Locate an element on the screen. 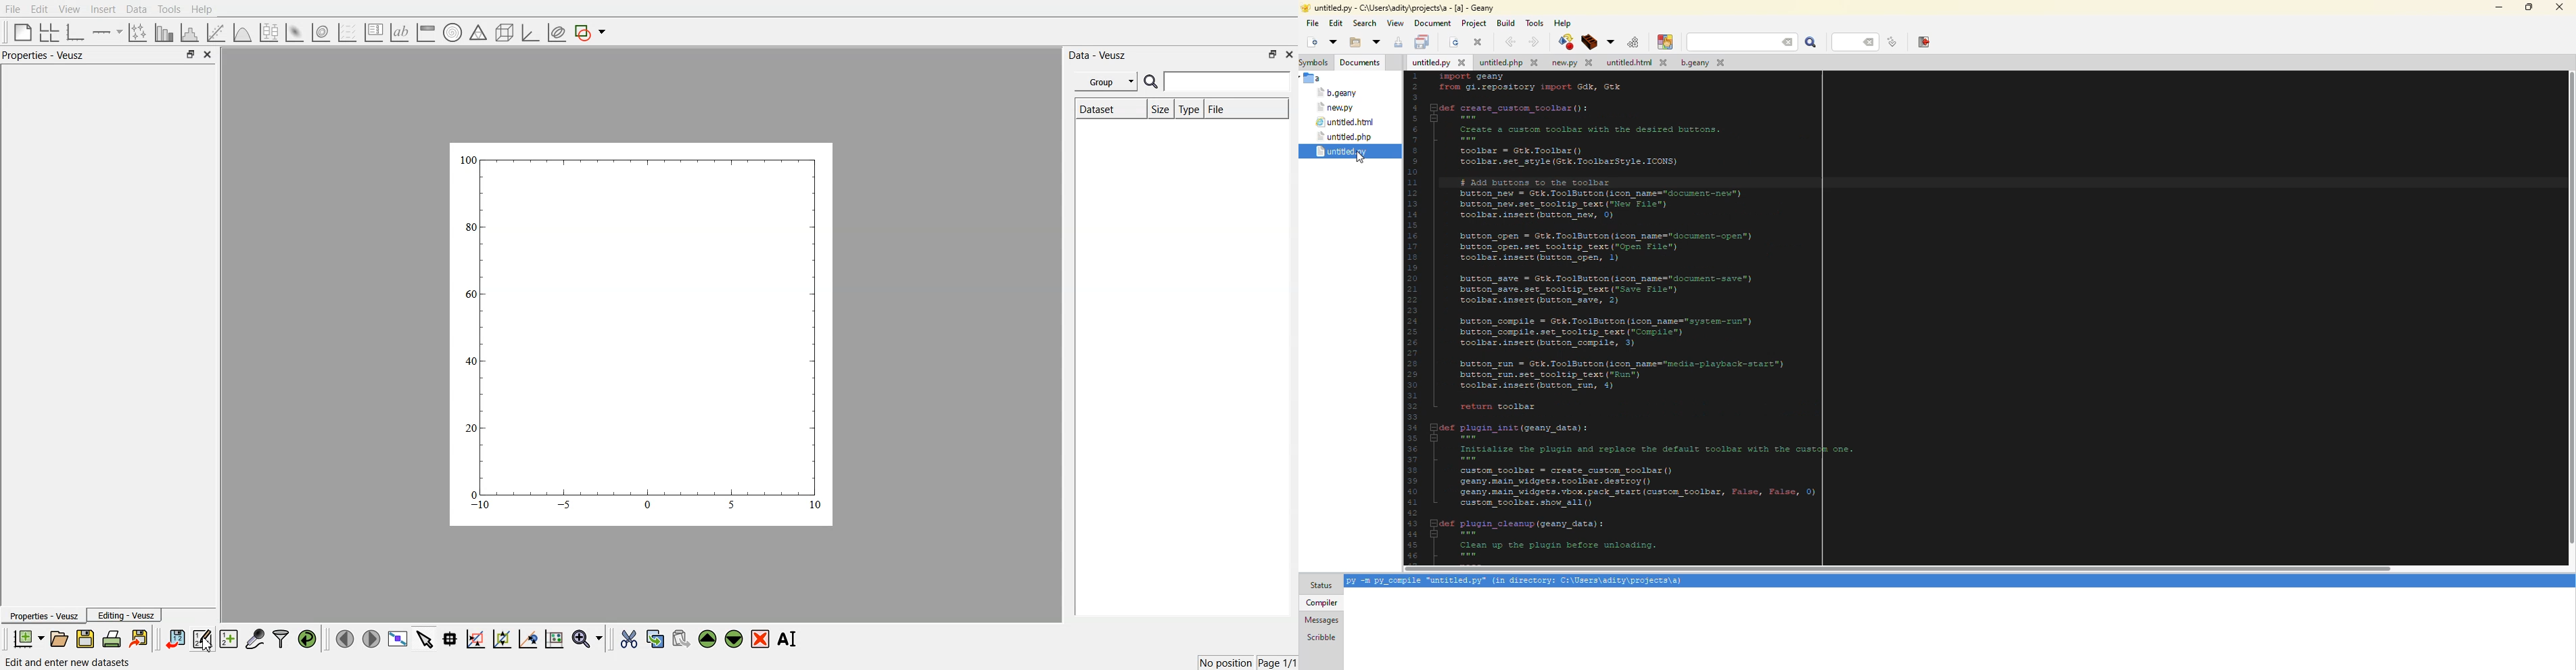 The height and width of the screenshot is (672, 2576). compiler is located at coordinates (1322, 602).